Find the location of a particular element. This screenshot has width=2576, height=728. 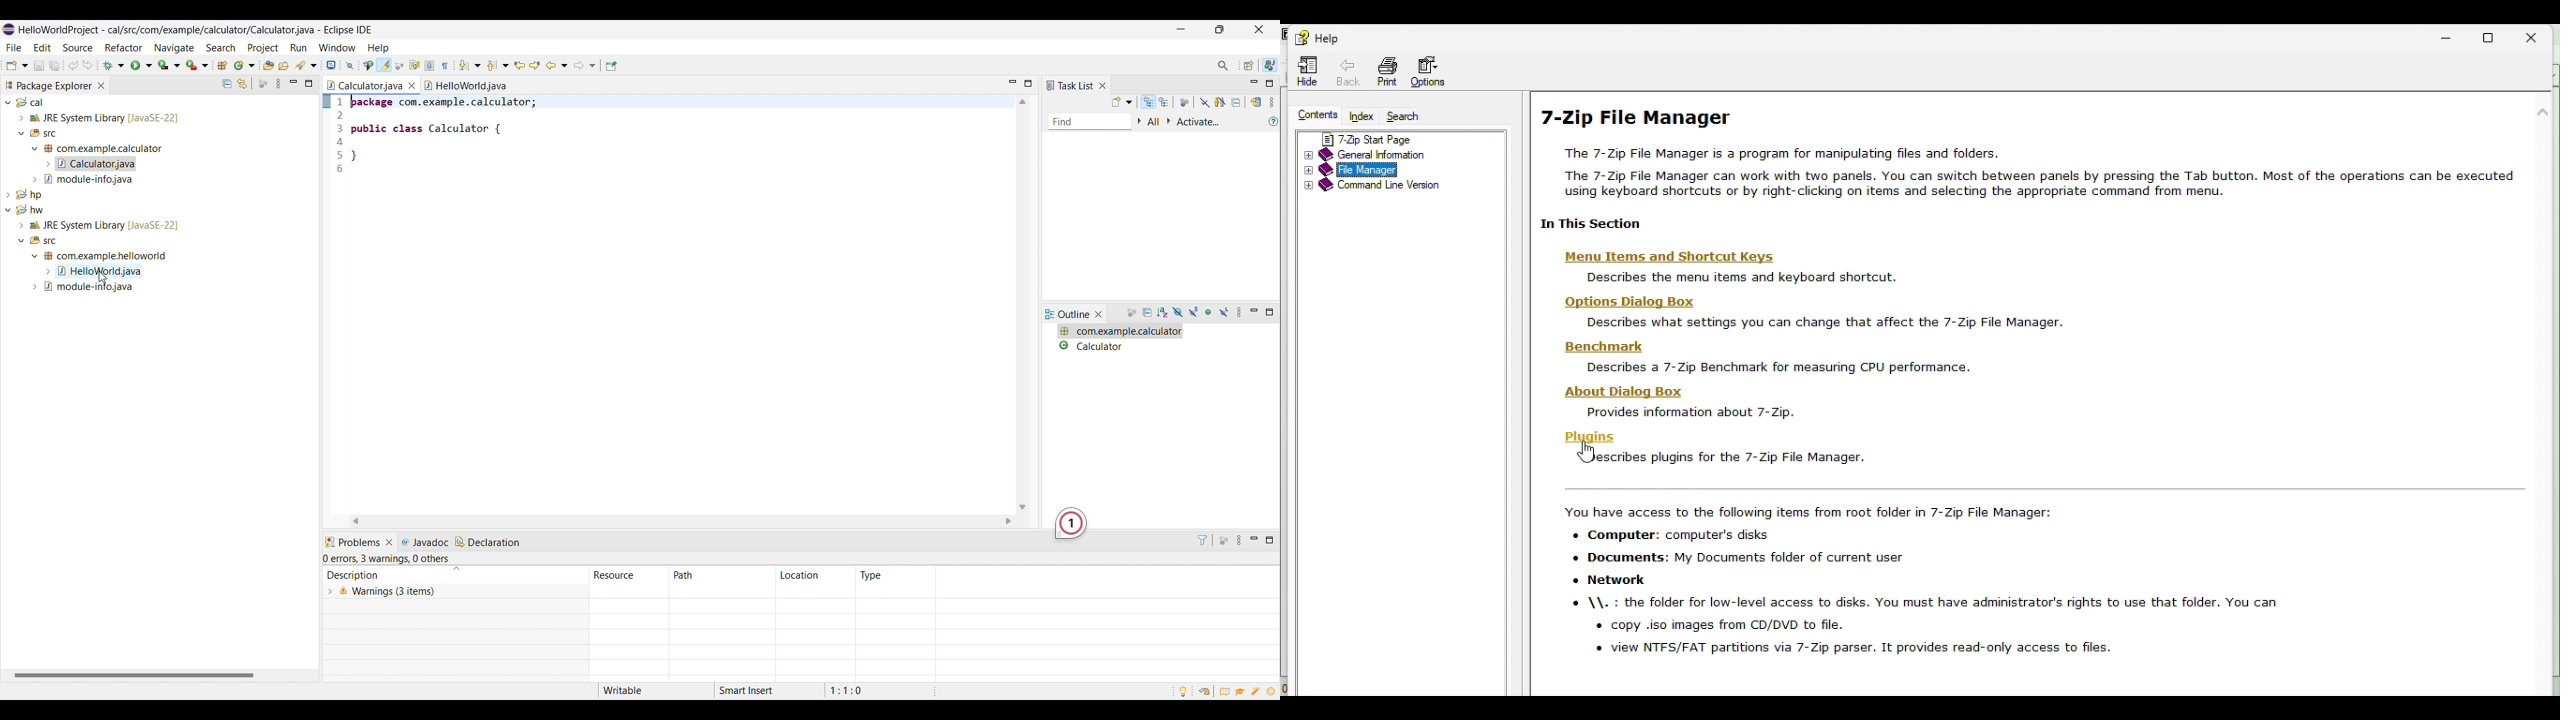

Previous edit location is located at coordinates (519, 66).